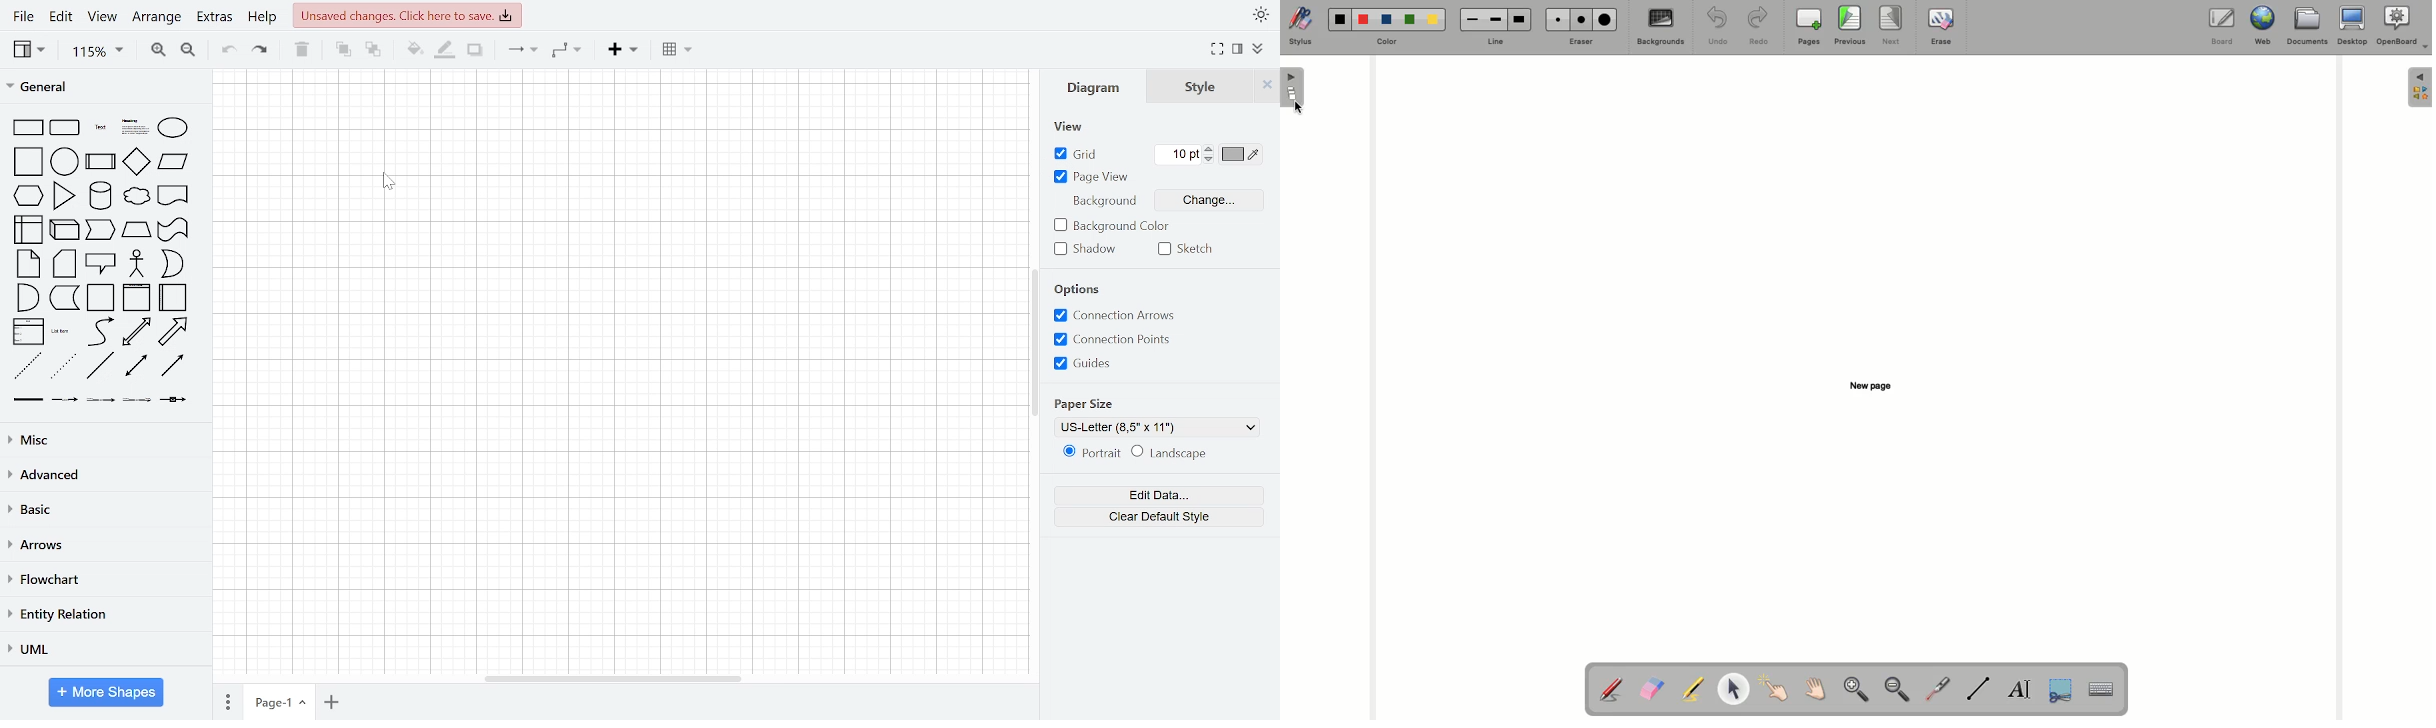 The height and width of the screenshot is (728, 2436). I want to click on shadow, so click(475, 51).